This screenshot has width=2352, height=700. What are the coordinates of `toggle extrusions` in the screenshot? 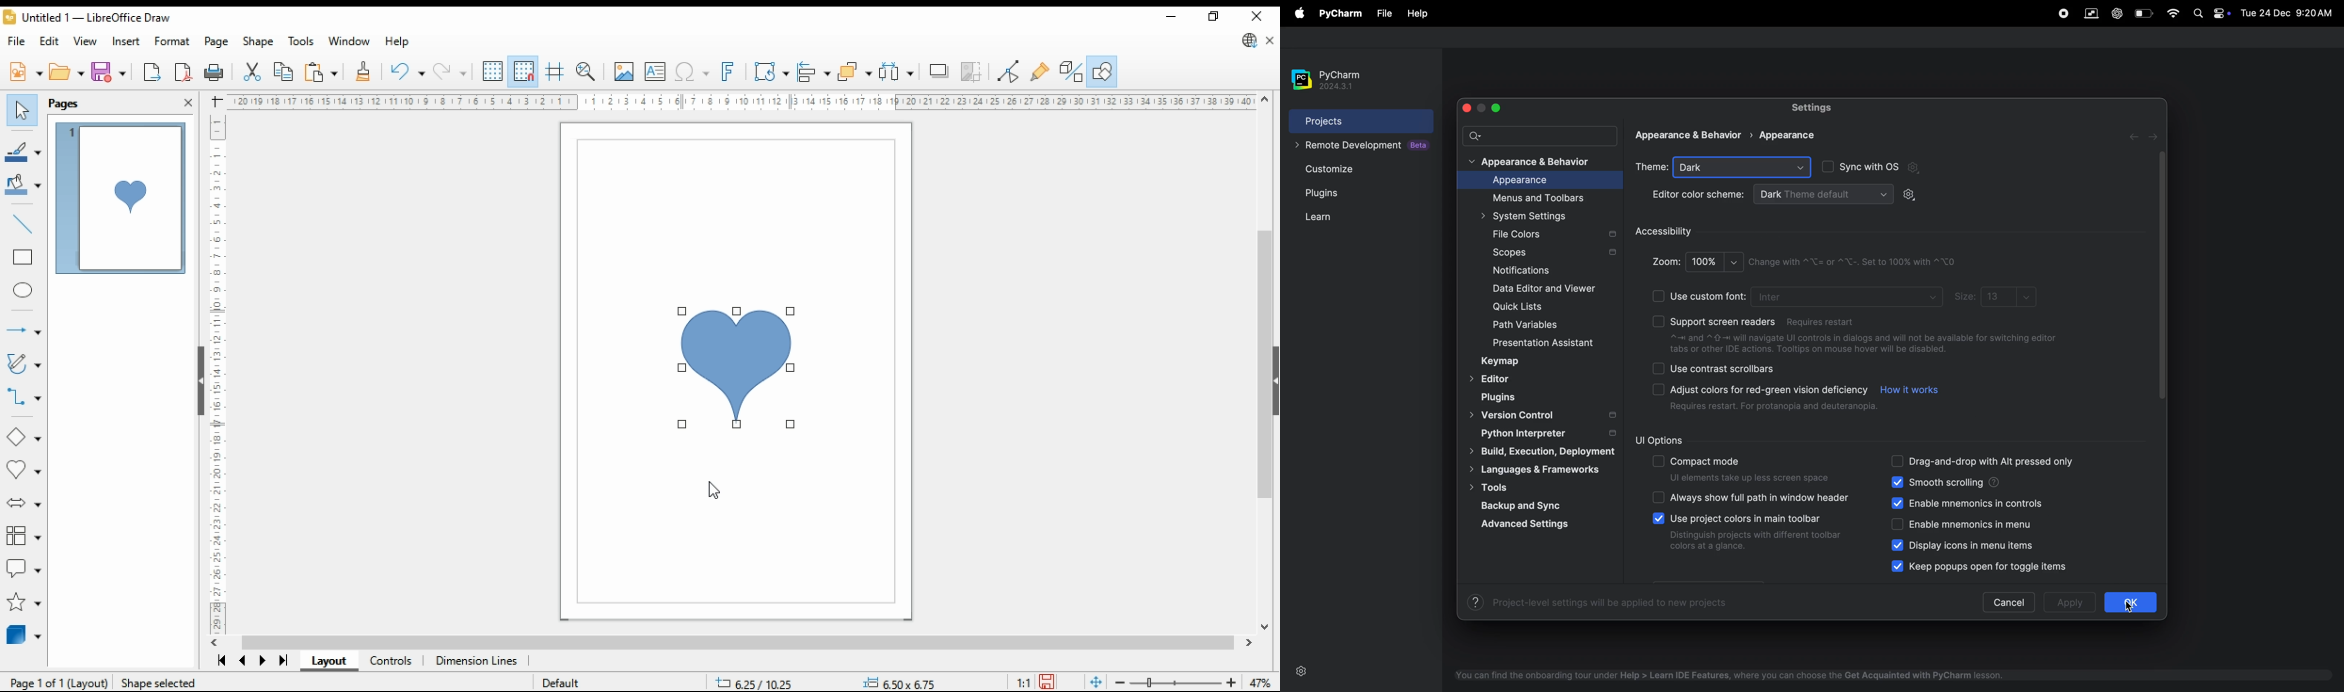 It's located at (1070, 72).